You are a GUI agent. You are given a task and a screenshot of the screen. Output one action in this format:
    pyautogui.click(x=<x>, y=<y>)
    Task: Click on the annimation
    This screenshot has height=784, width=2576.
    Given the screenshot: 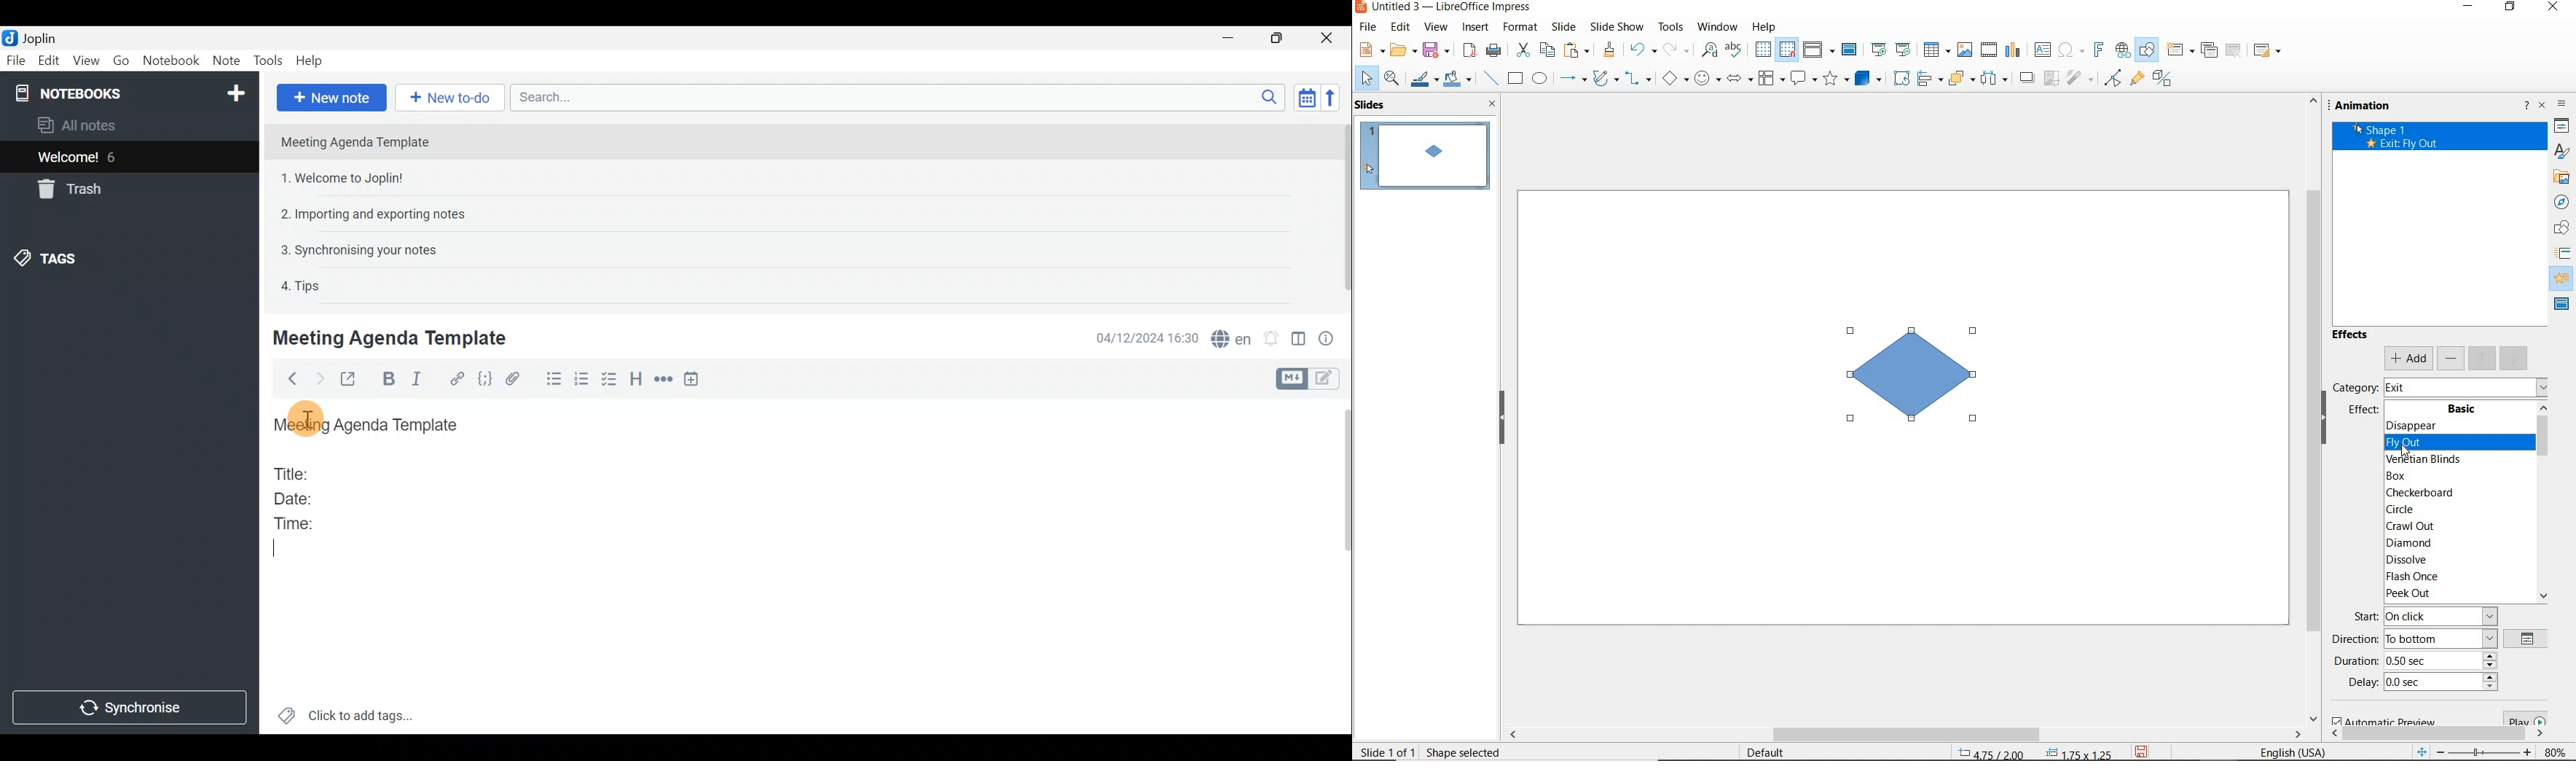 What is the action you would take?
    pyautogui.click(x=2380, y=107)
    